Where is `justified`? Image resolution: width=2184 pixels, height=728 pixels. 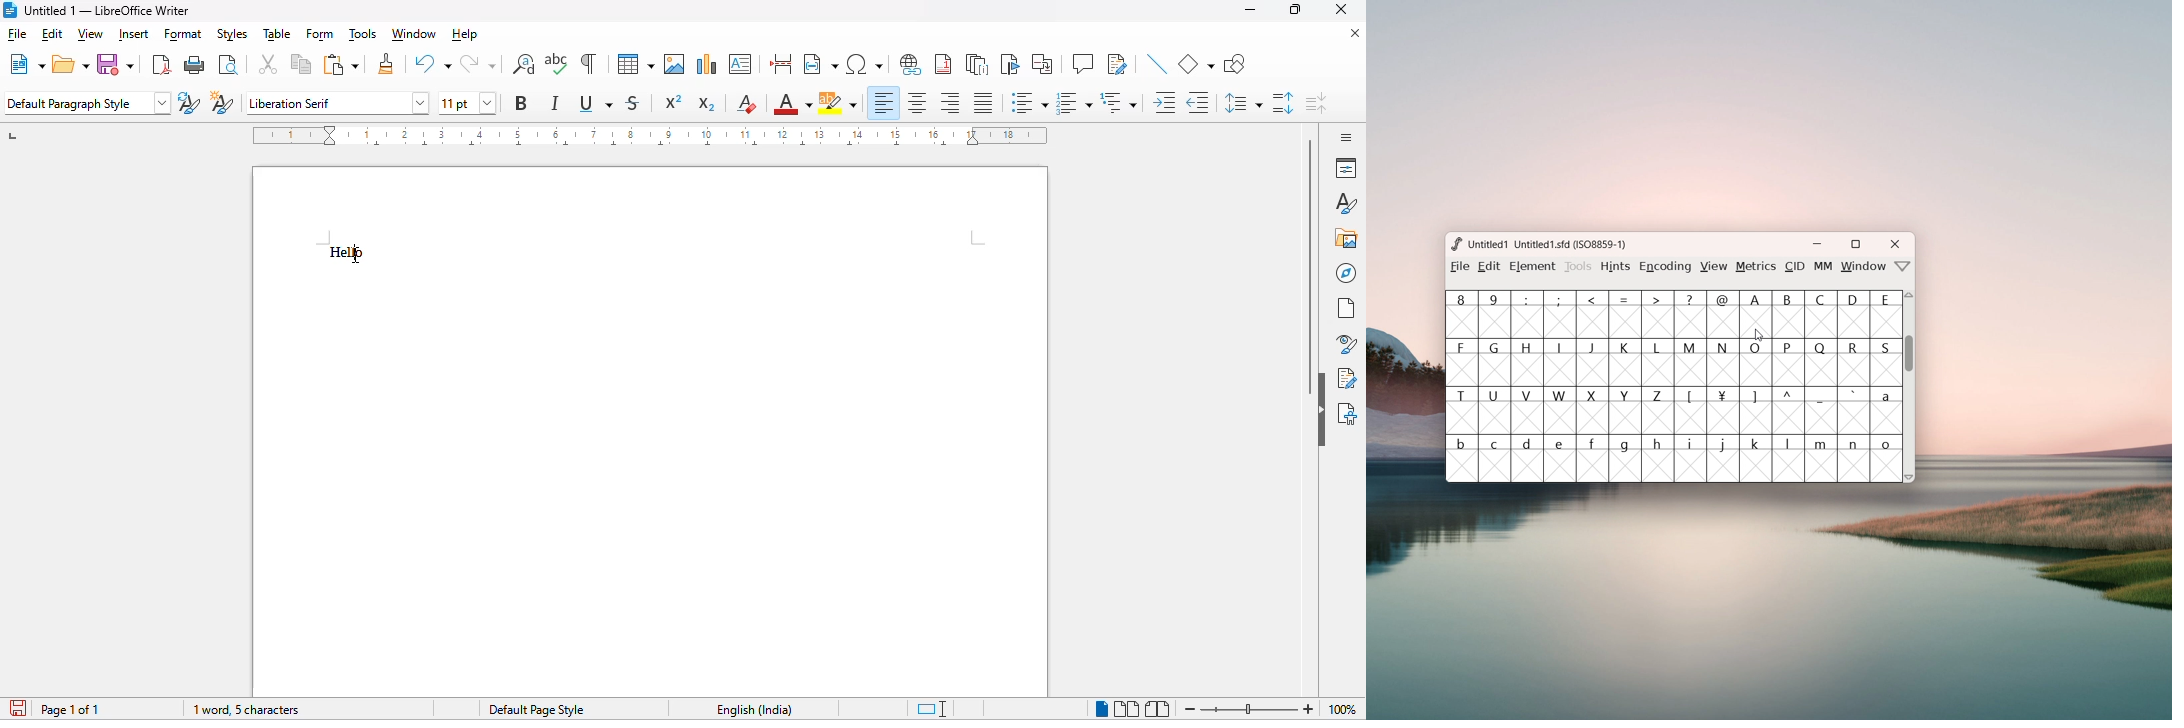 justified is located at coordinates (984, 103).